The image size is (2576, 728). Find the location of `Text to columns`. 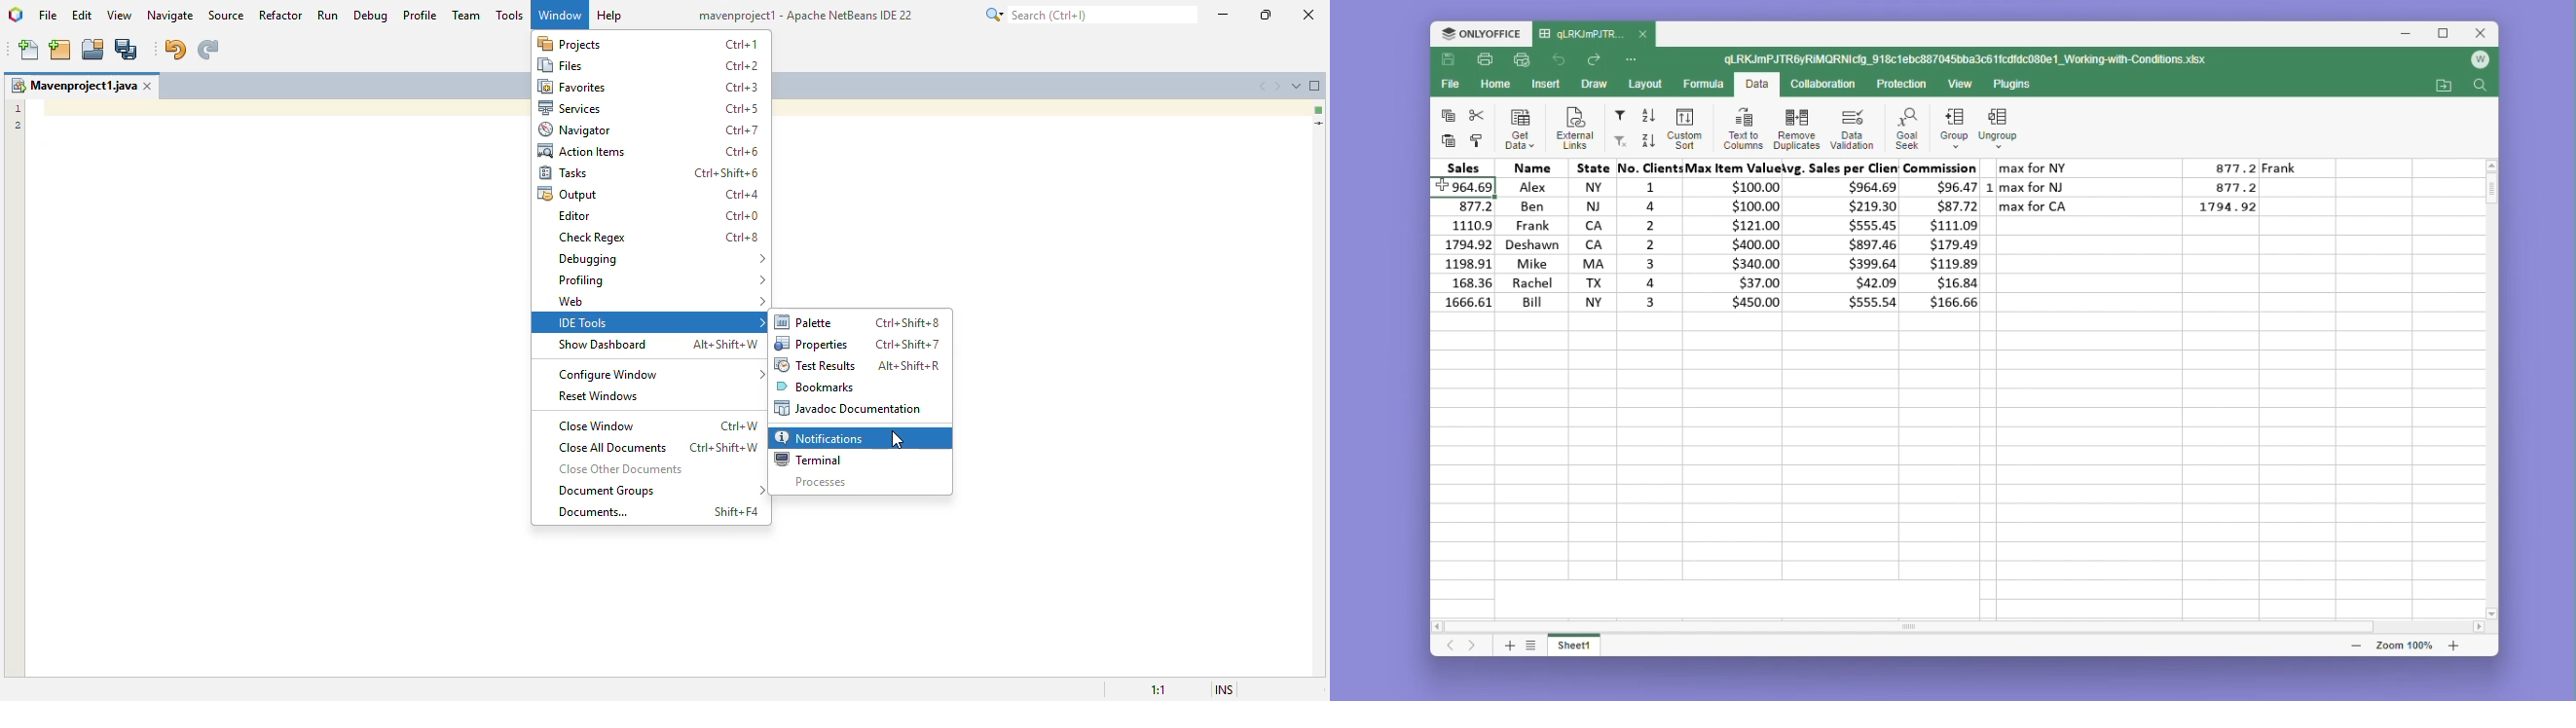

Text to columns is located at coordinates (1743, 128).